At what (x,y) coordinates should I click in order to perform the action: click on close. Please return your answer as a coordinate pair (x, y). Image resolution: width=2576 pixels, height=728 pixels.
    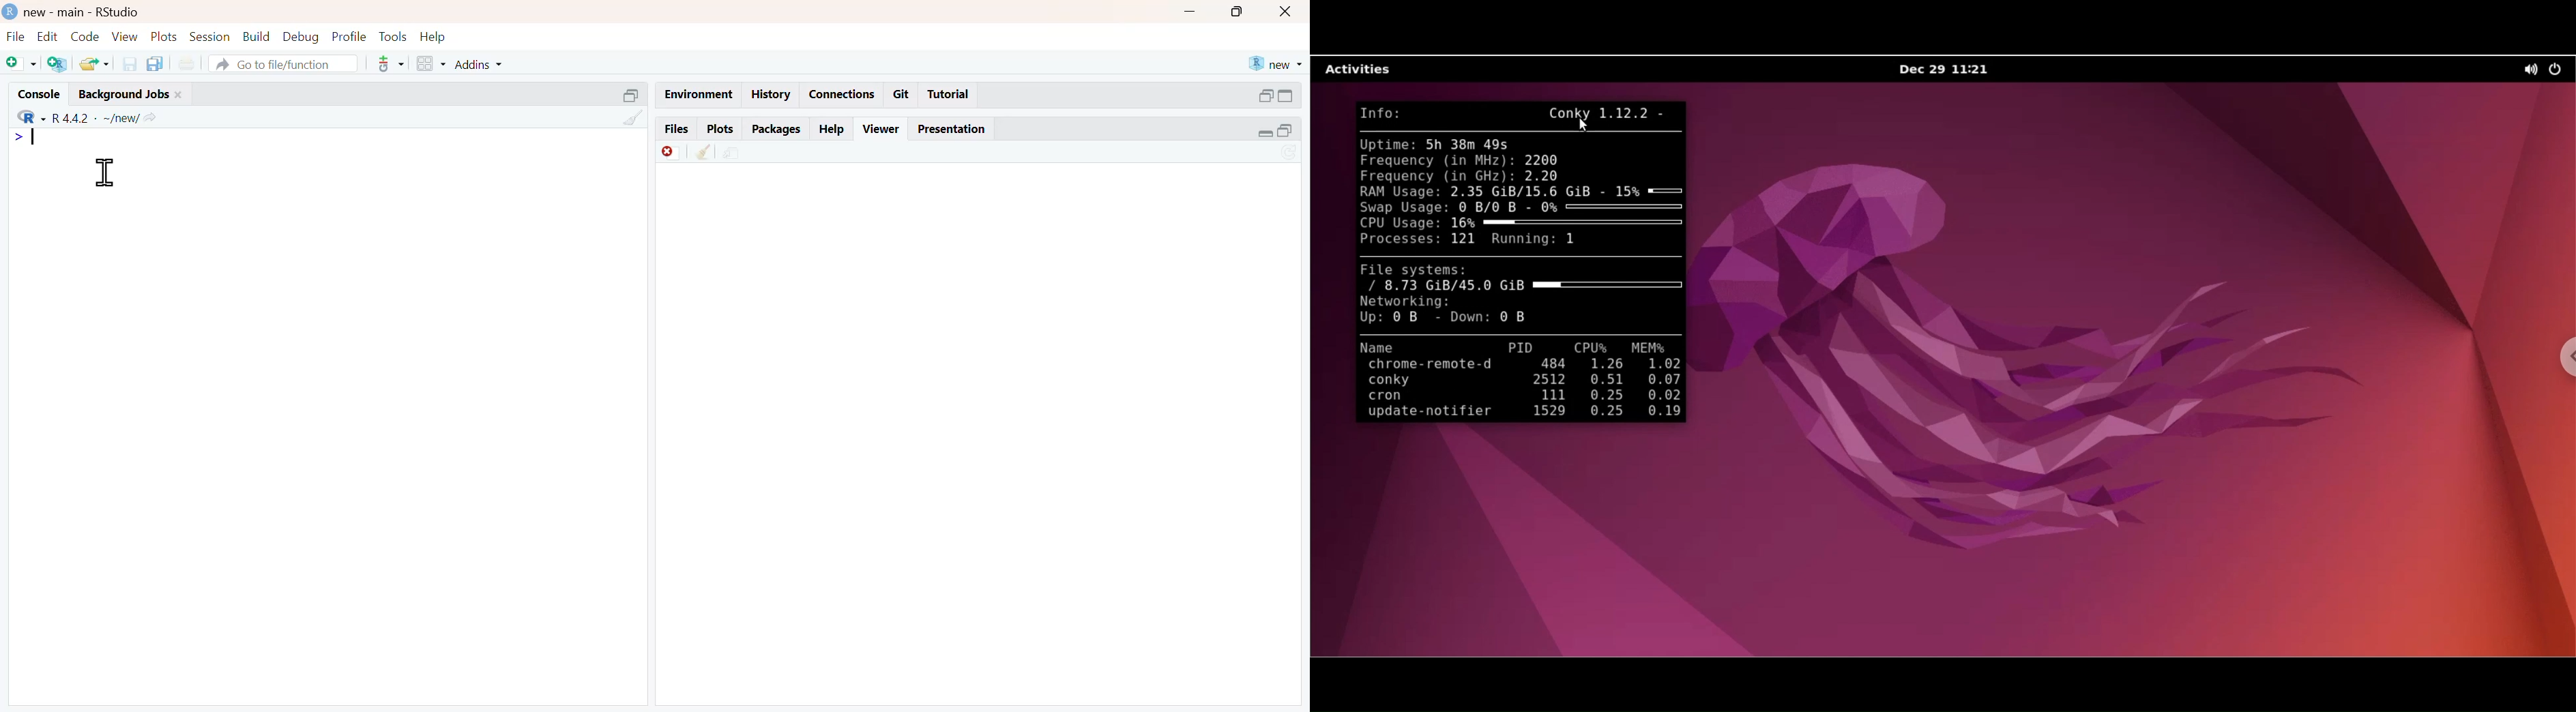
    Looking at the image, I should click on (179, 95).